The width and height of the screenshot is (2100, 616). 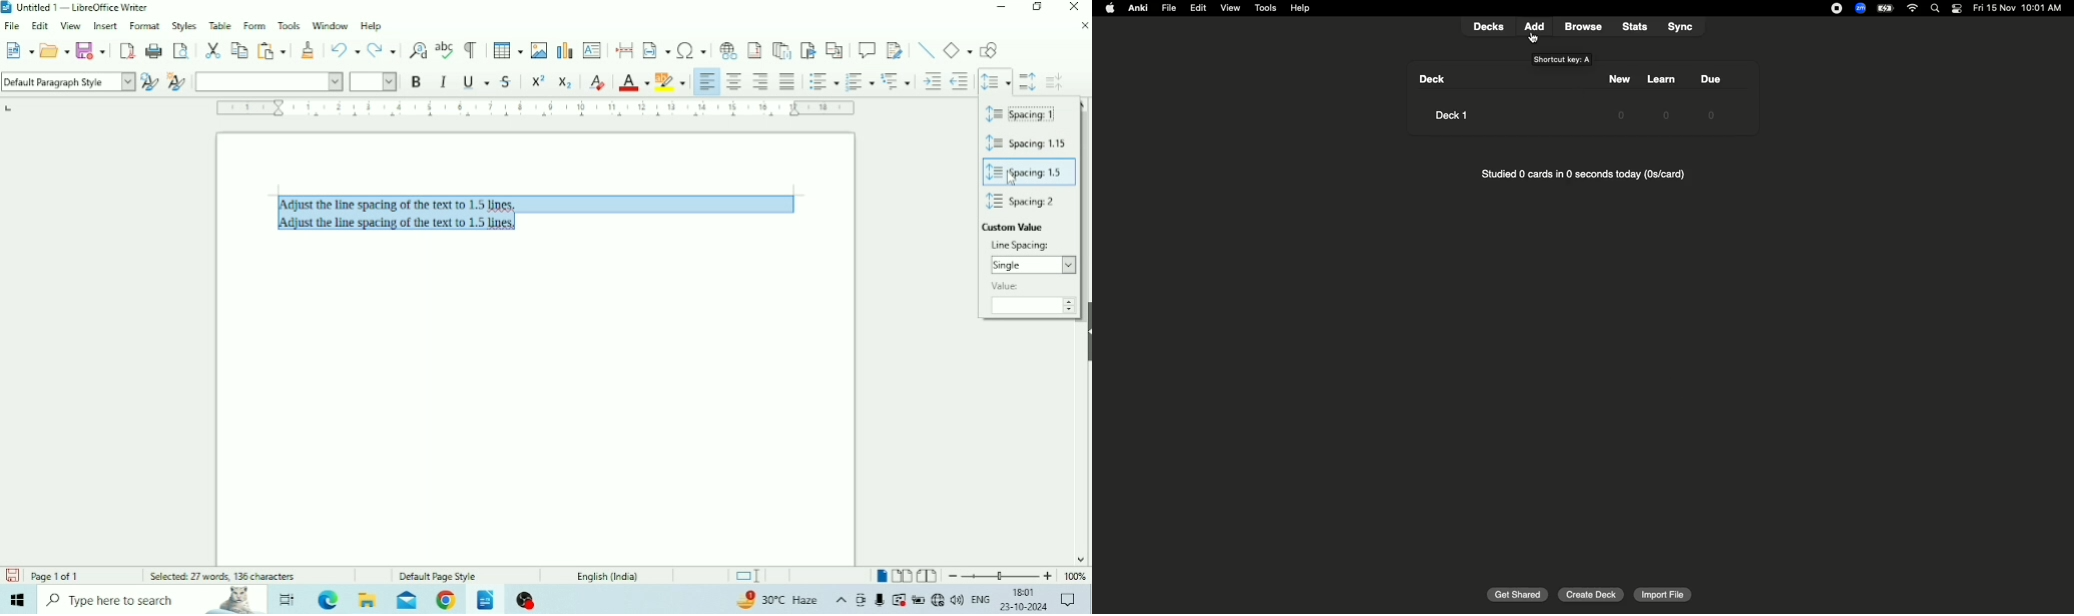 I want to click on File, so click(x=1167, y=8).